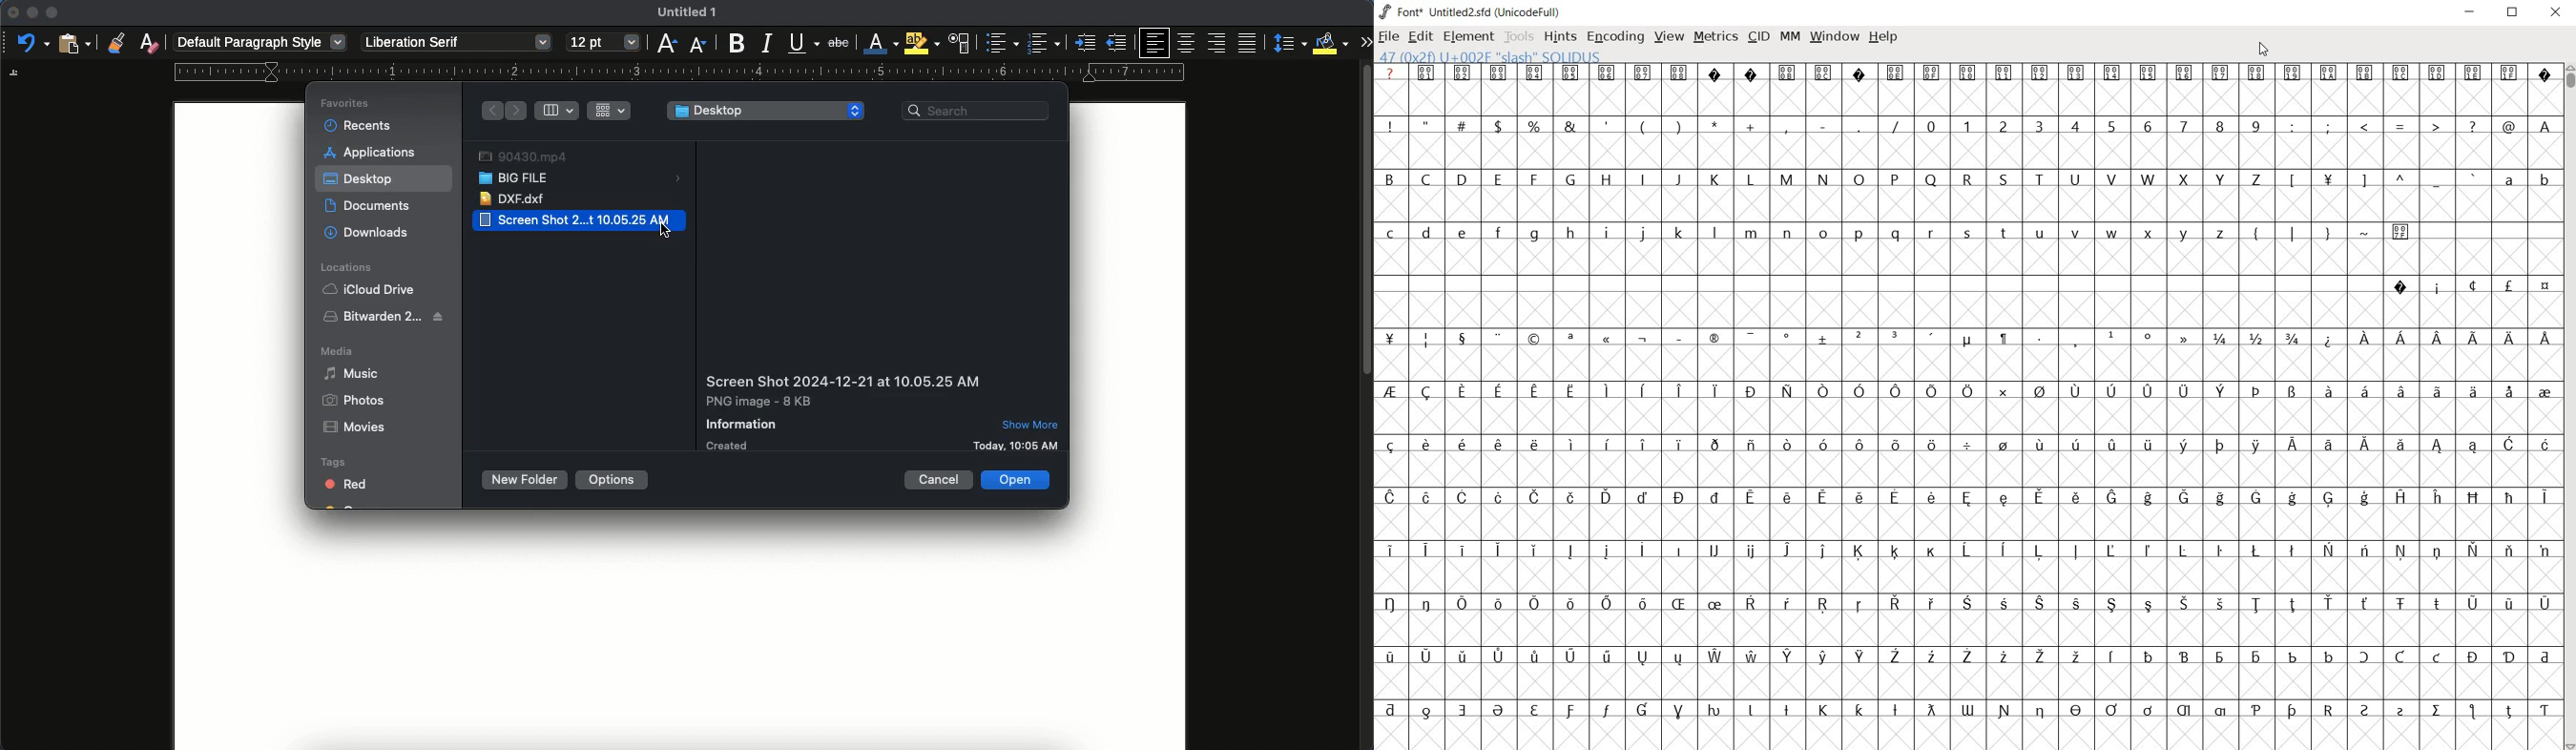 Image resolution: width=2576 pixels, height=756 pixels. I want to click on new folder, so click(524, 481).